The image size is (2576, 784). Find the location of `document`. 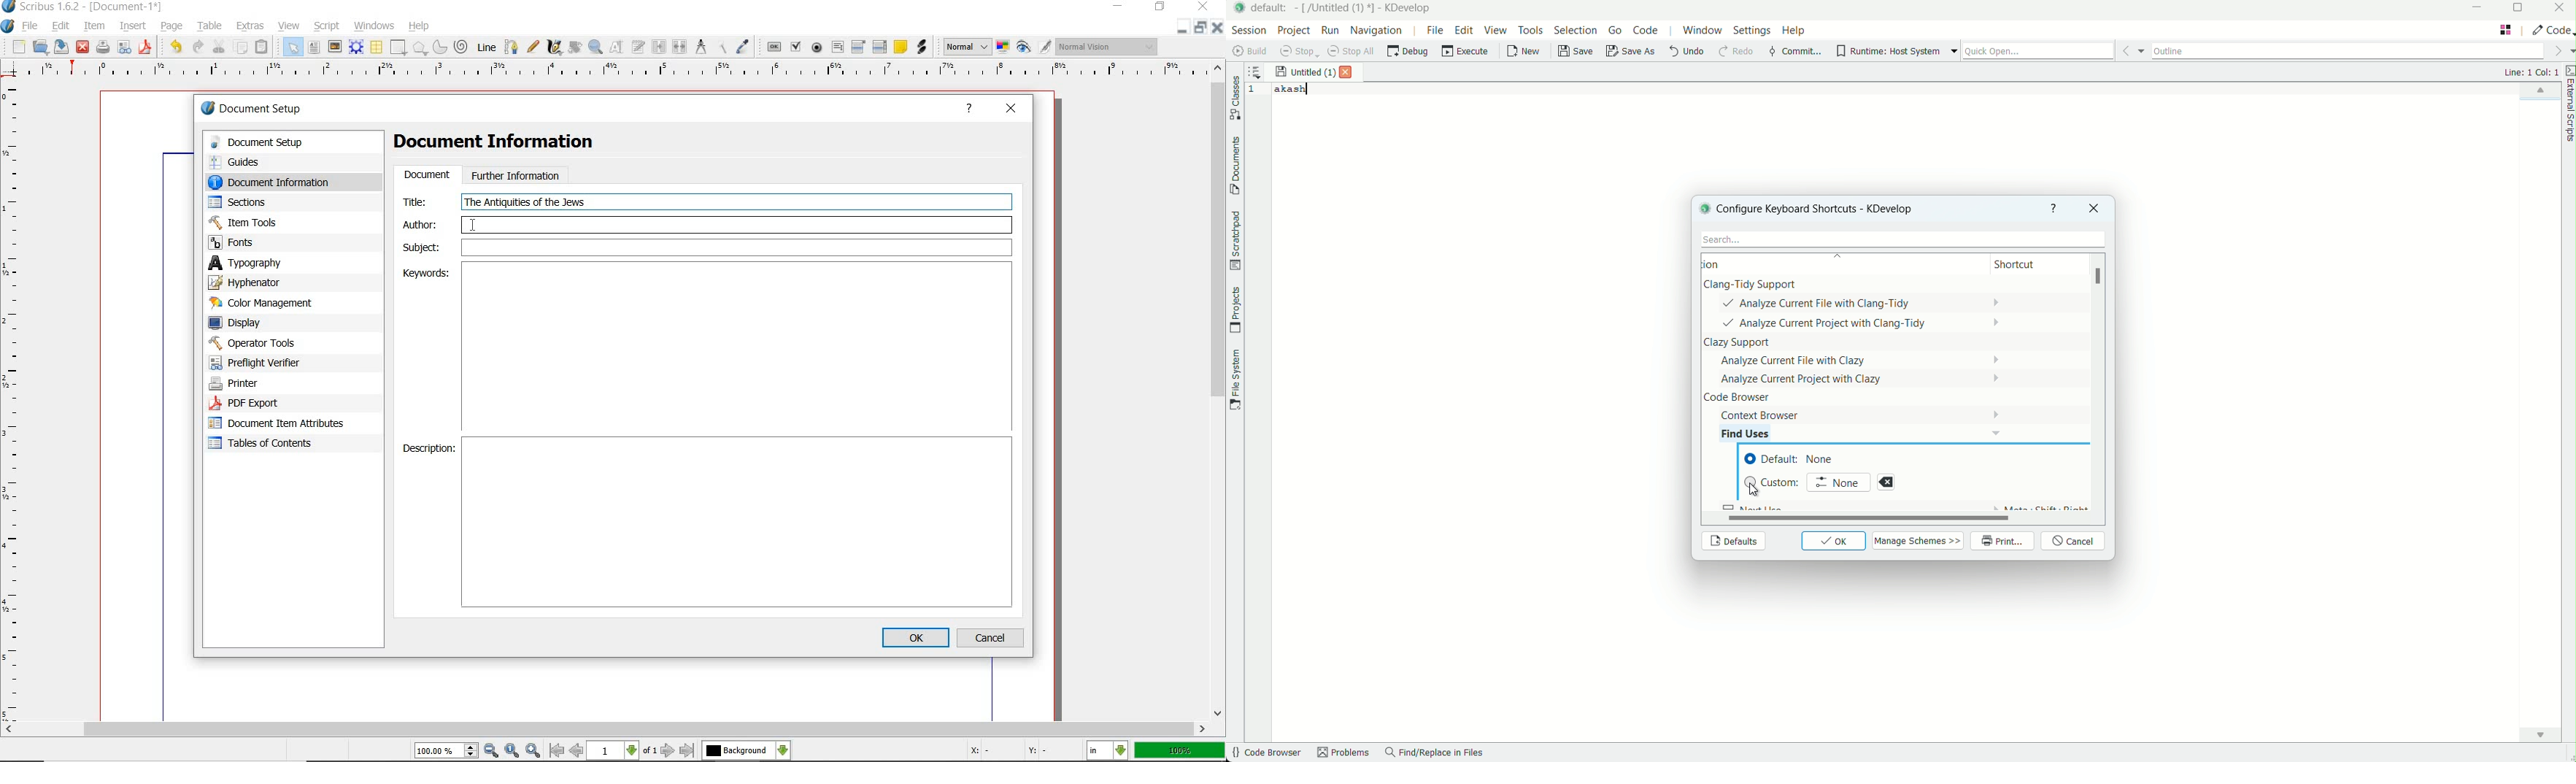

document is located at coordinates (426, 175).